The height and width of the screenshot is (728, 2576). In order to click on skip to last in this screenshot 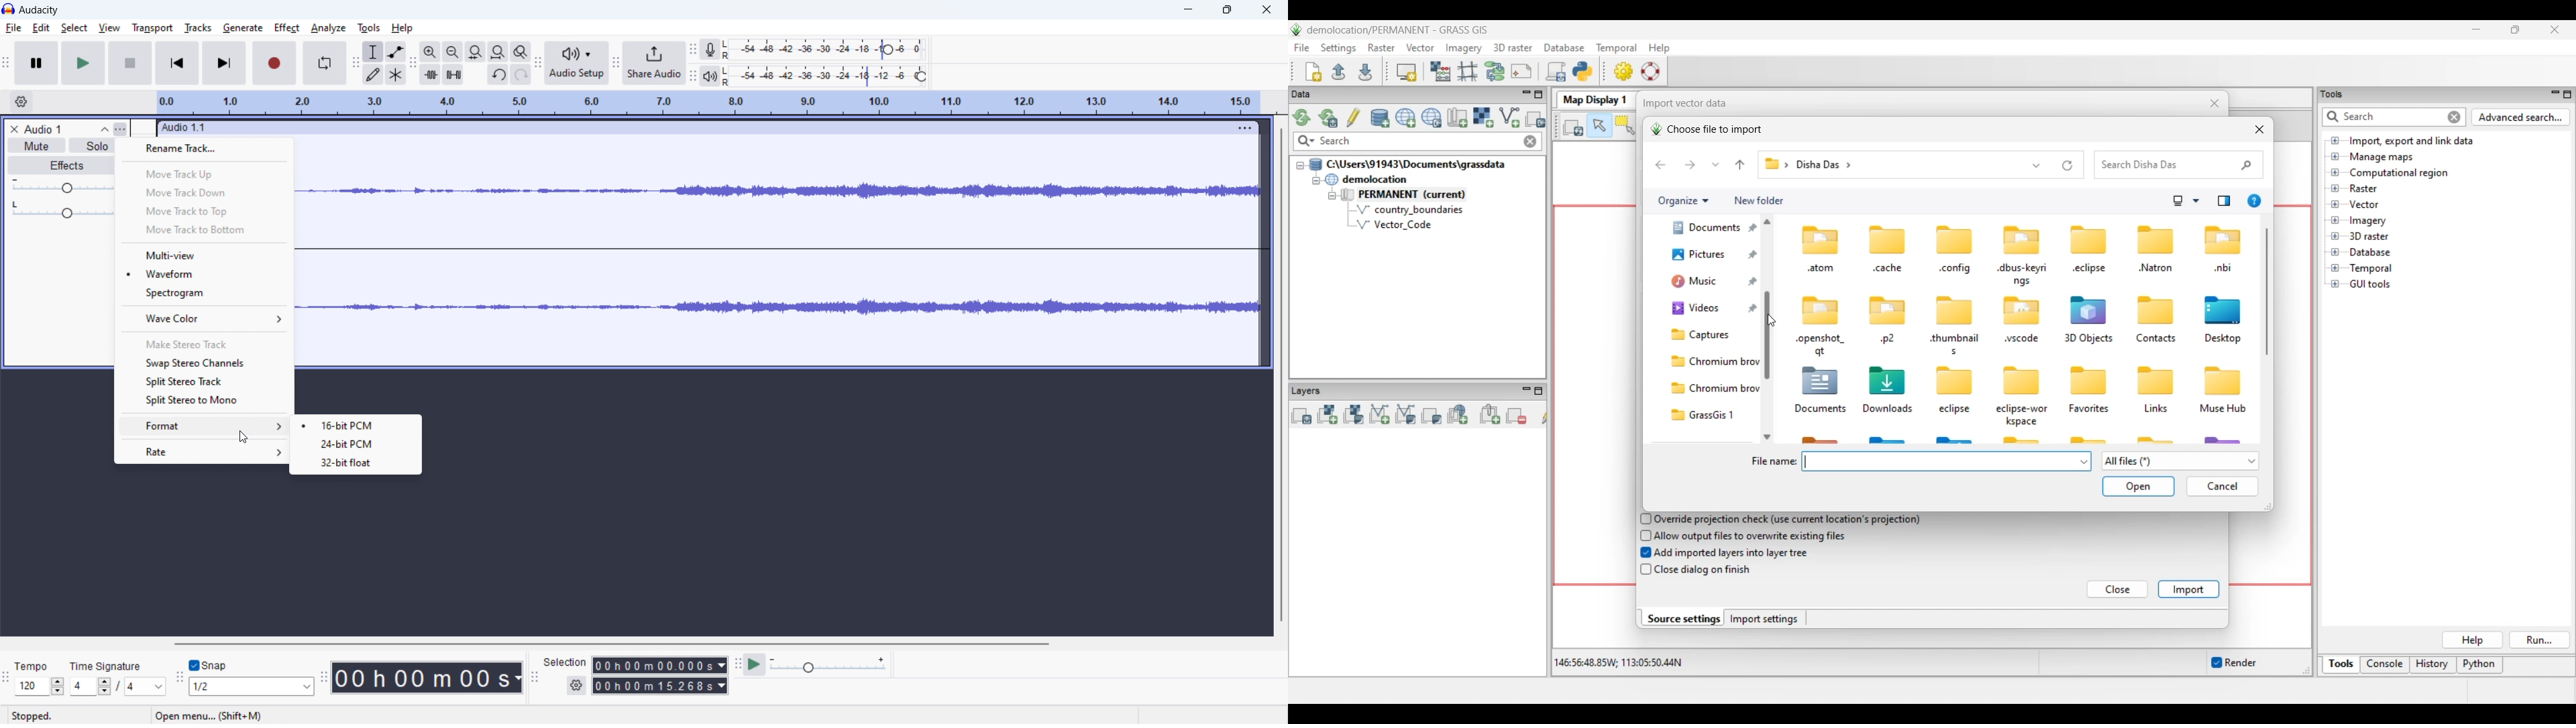, I will do `click(225, 62)`.